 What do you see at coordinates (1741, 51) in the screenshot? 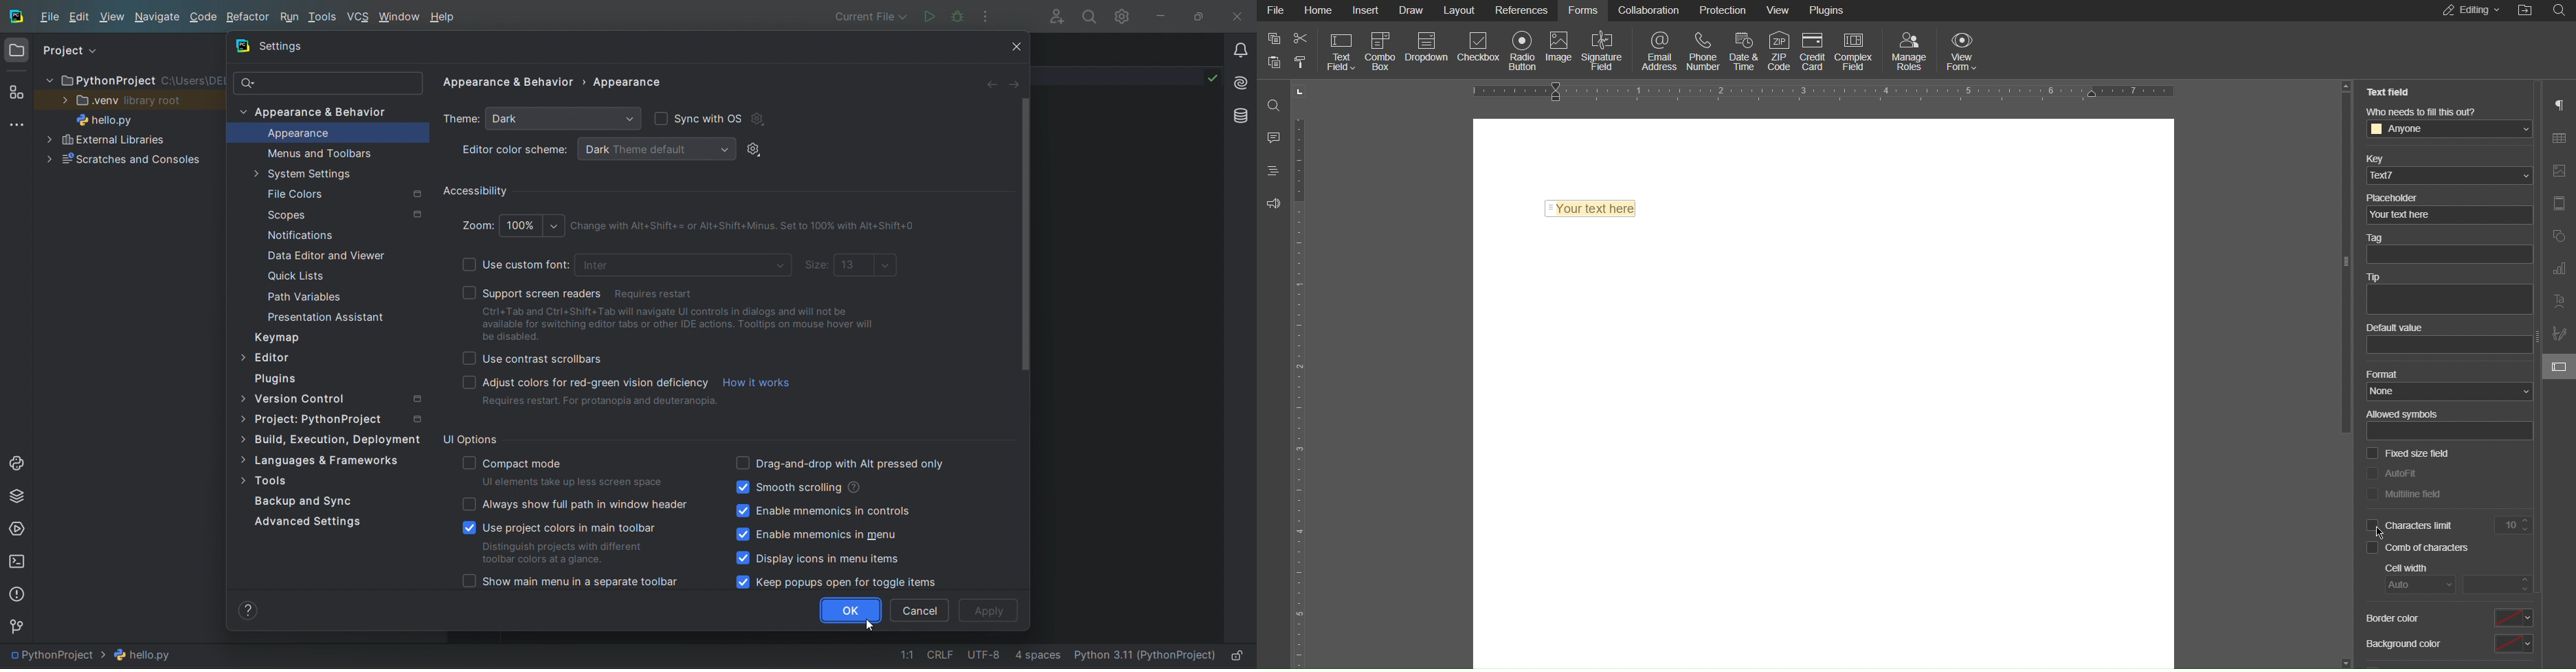
I see `Date & Time` at bounding box center [1741, 51].